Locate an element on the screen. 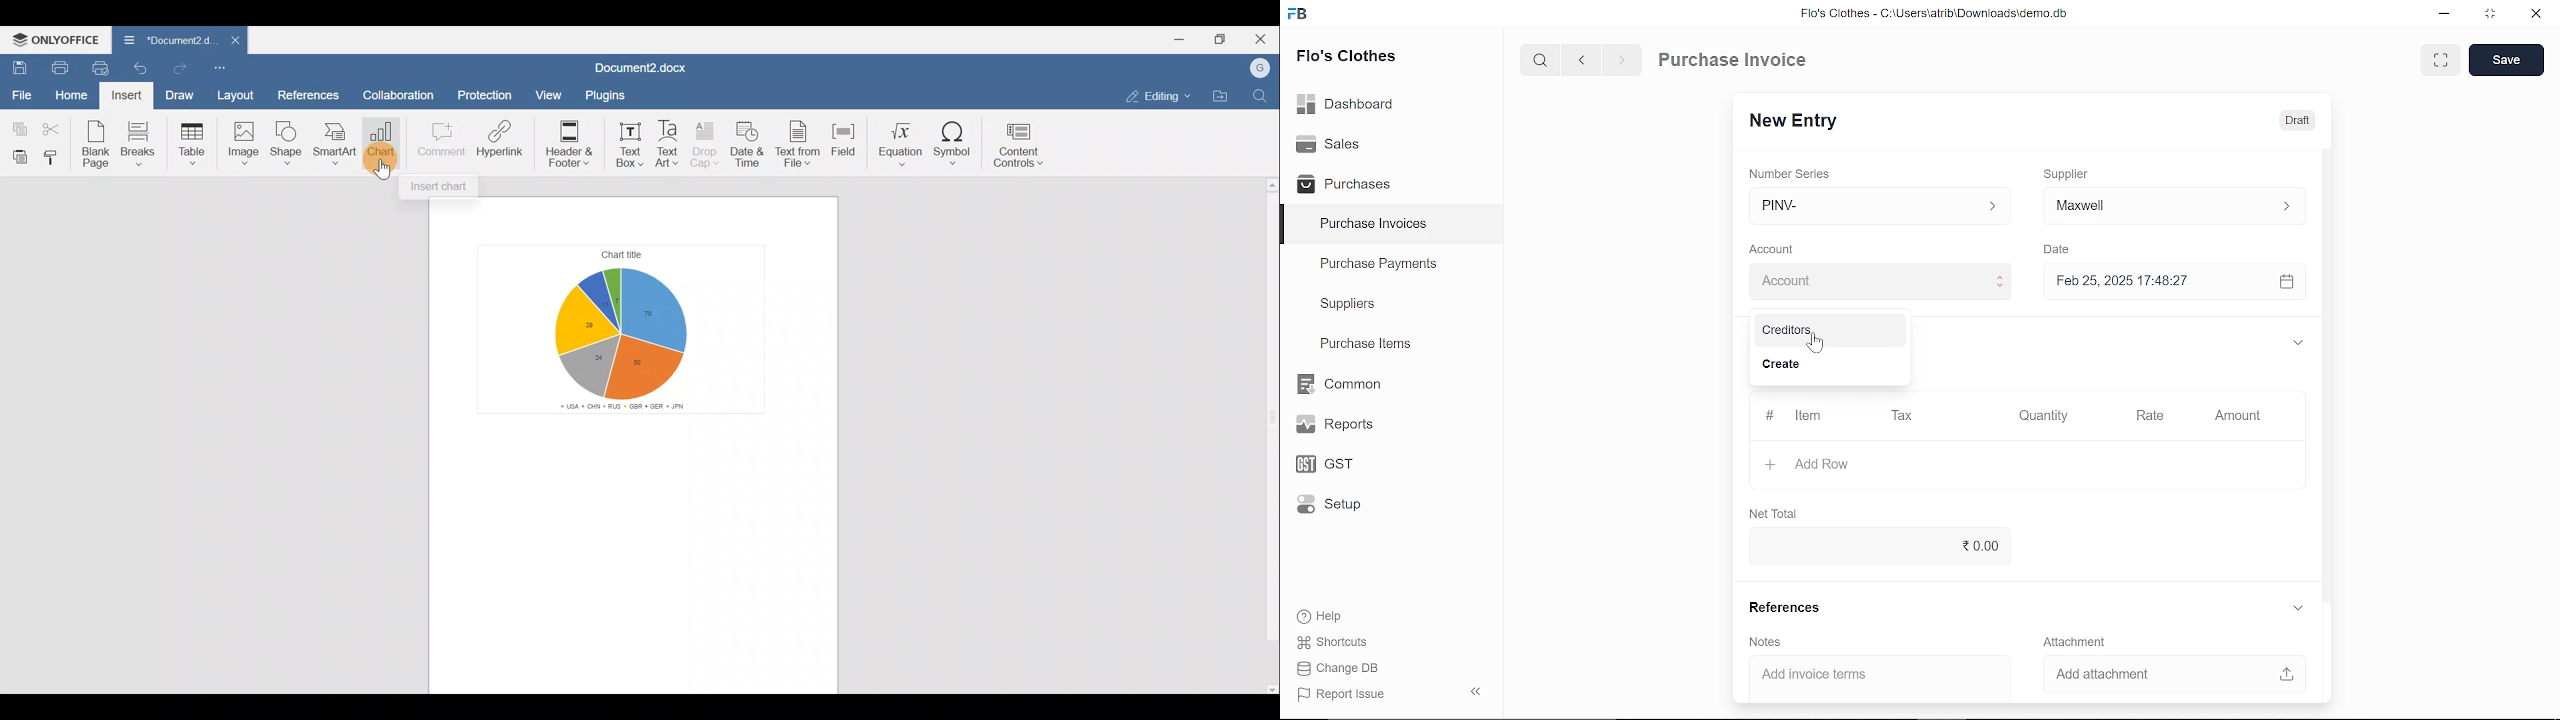 The height and width of the screenshot is (728, 2576). Print file is located at coordinates (57, 69).